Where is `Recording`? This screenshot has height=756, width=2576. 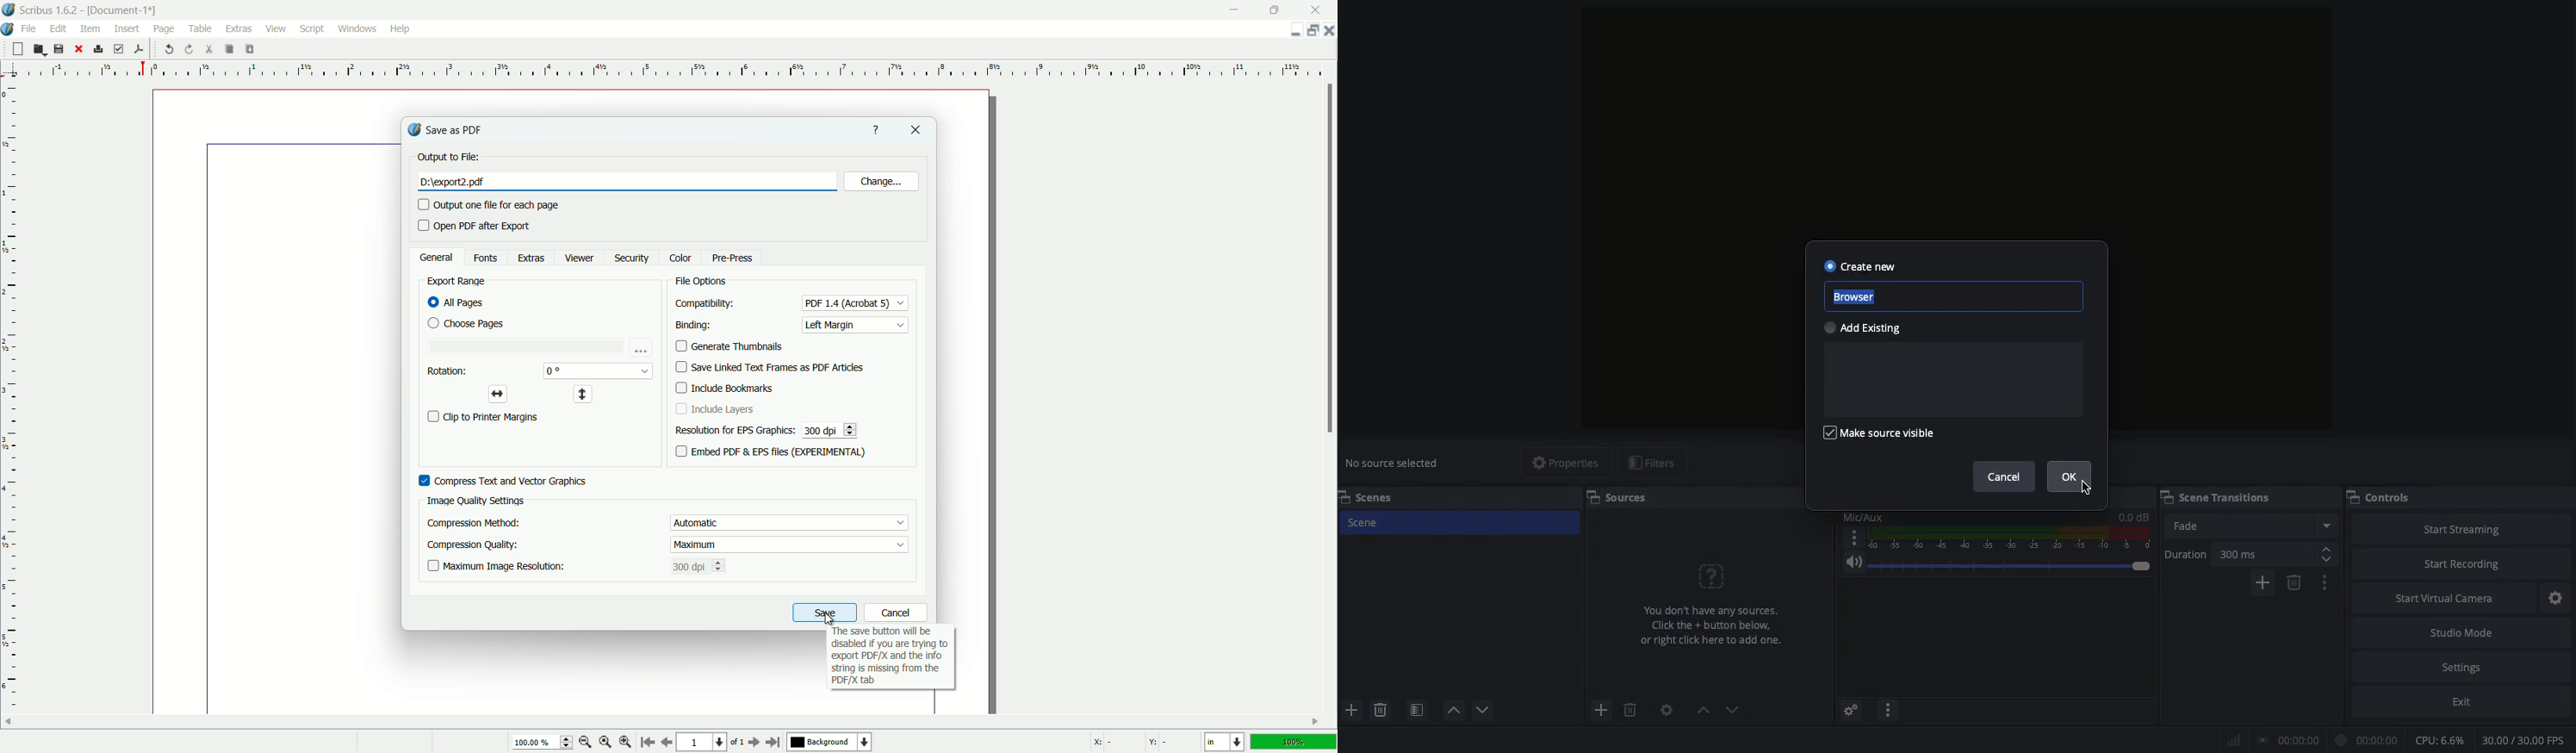
Recording is located at coordinates (2365, 740).